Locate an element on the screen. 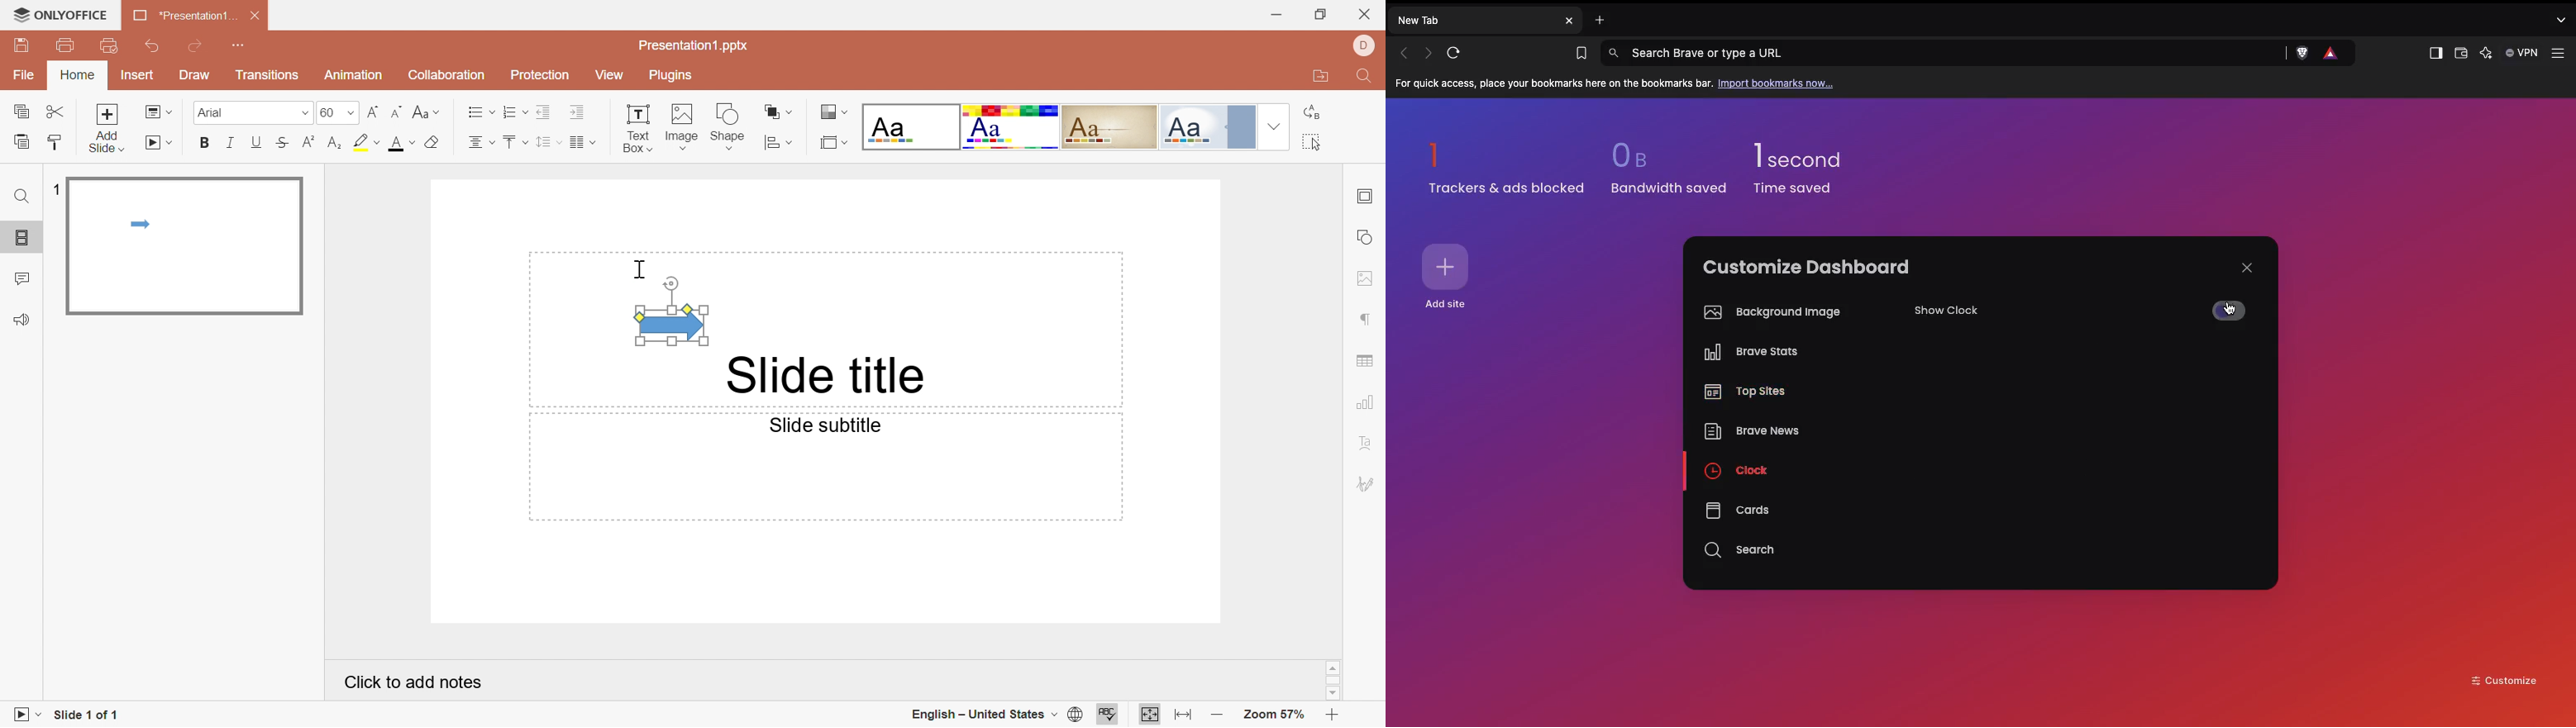 This screenshot has width=2576, height=728. Decrement font size is located at coordinates (398, 112).